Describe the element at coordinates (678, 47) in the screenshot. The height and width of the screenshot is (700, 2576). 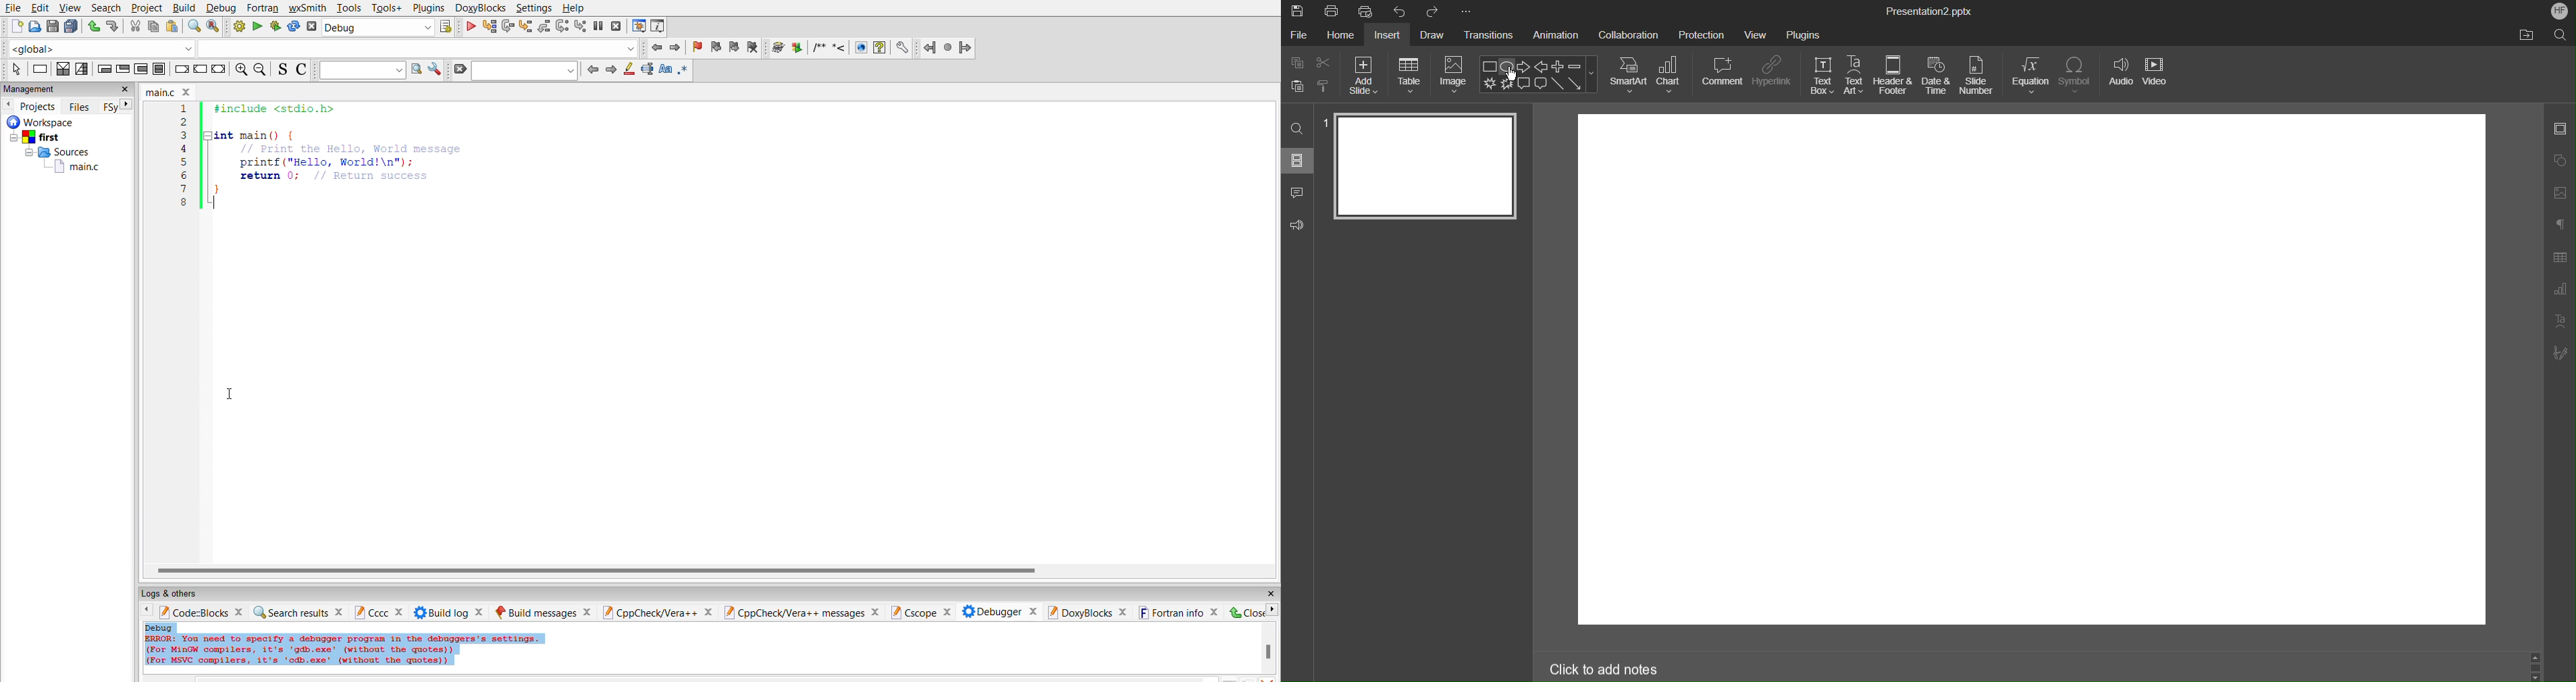
I see `jump forward` at that location.